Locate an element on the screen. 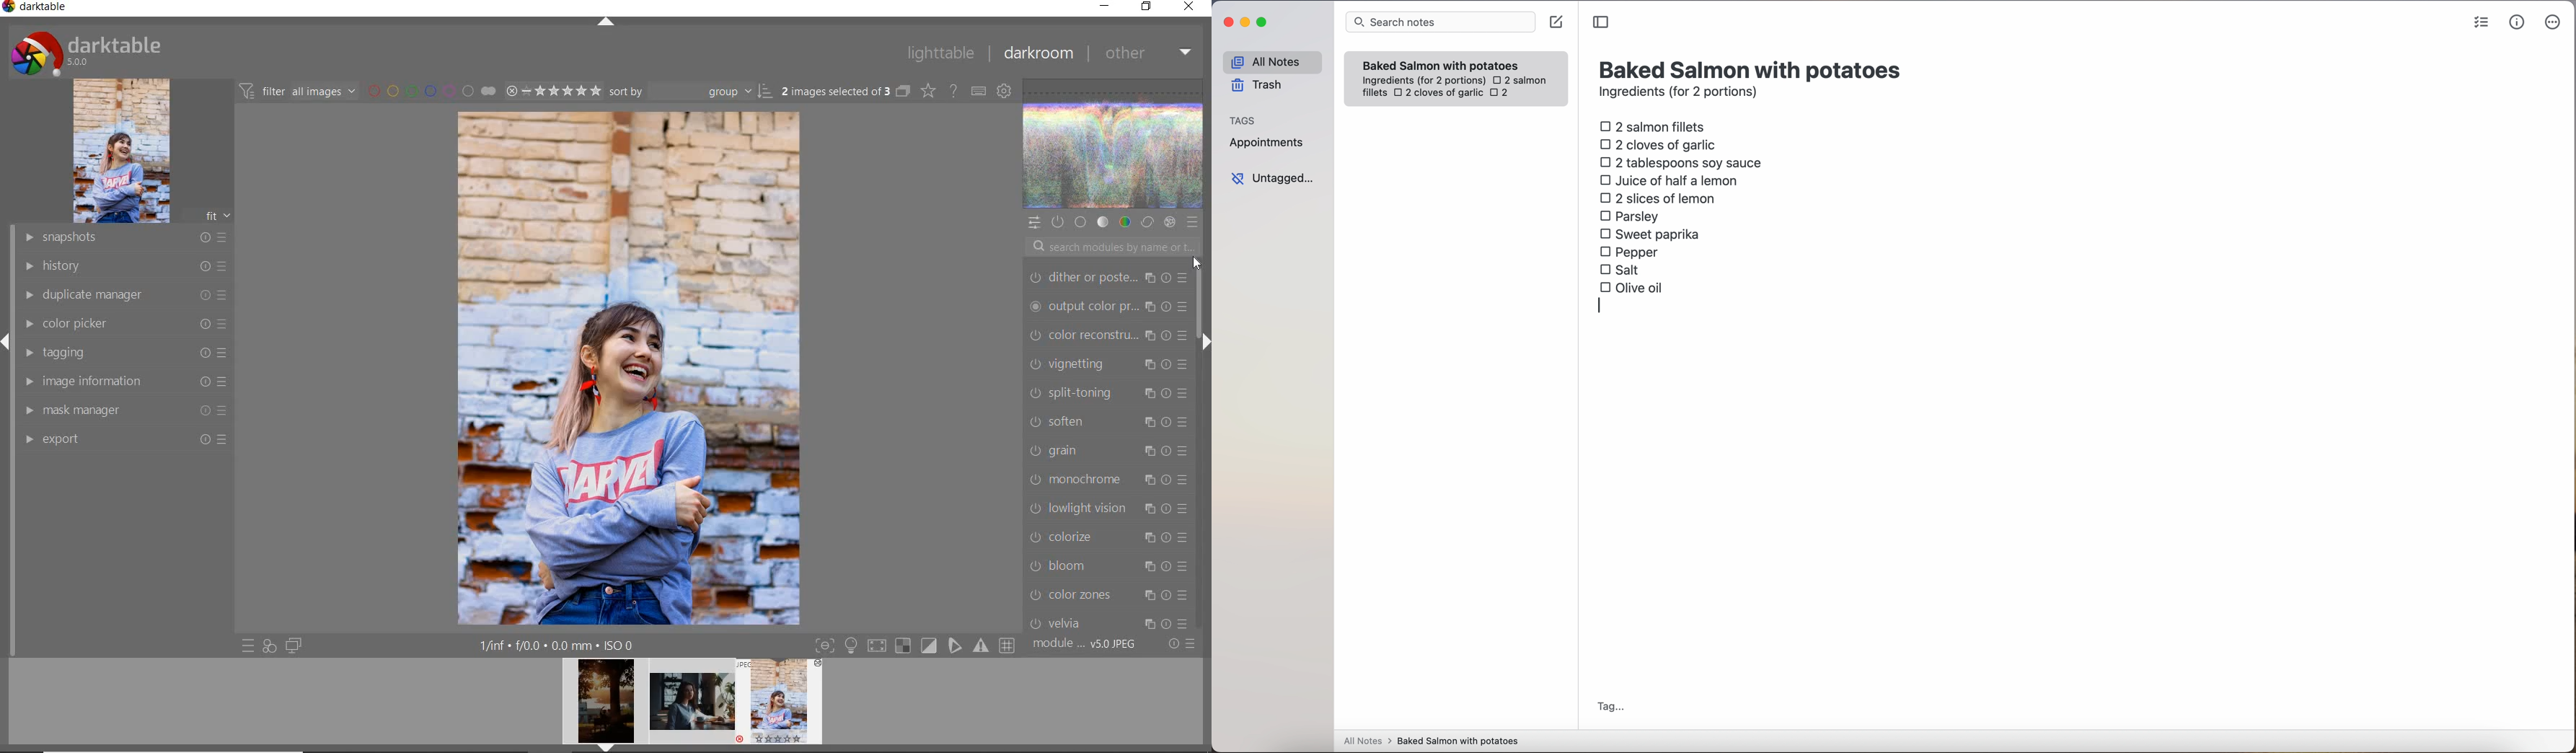  minimize Simplenote is located at coordinates (1245, 23).